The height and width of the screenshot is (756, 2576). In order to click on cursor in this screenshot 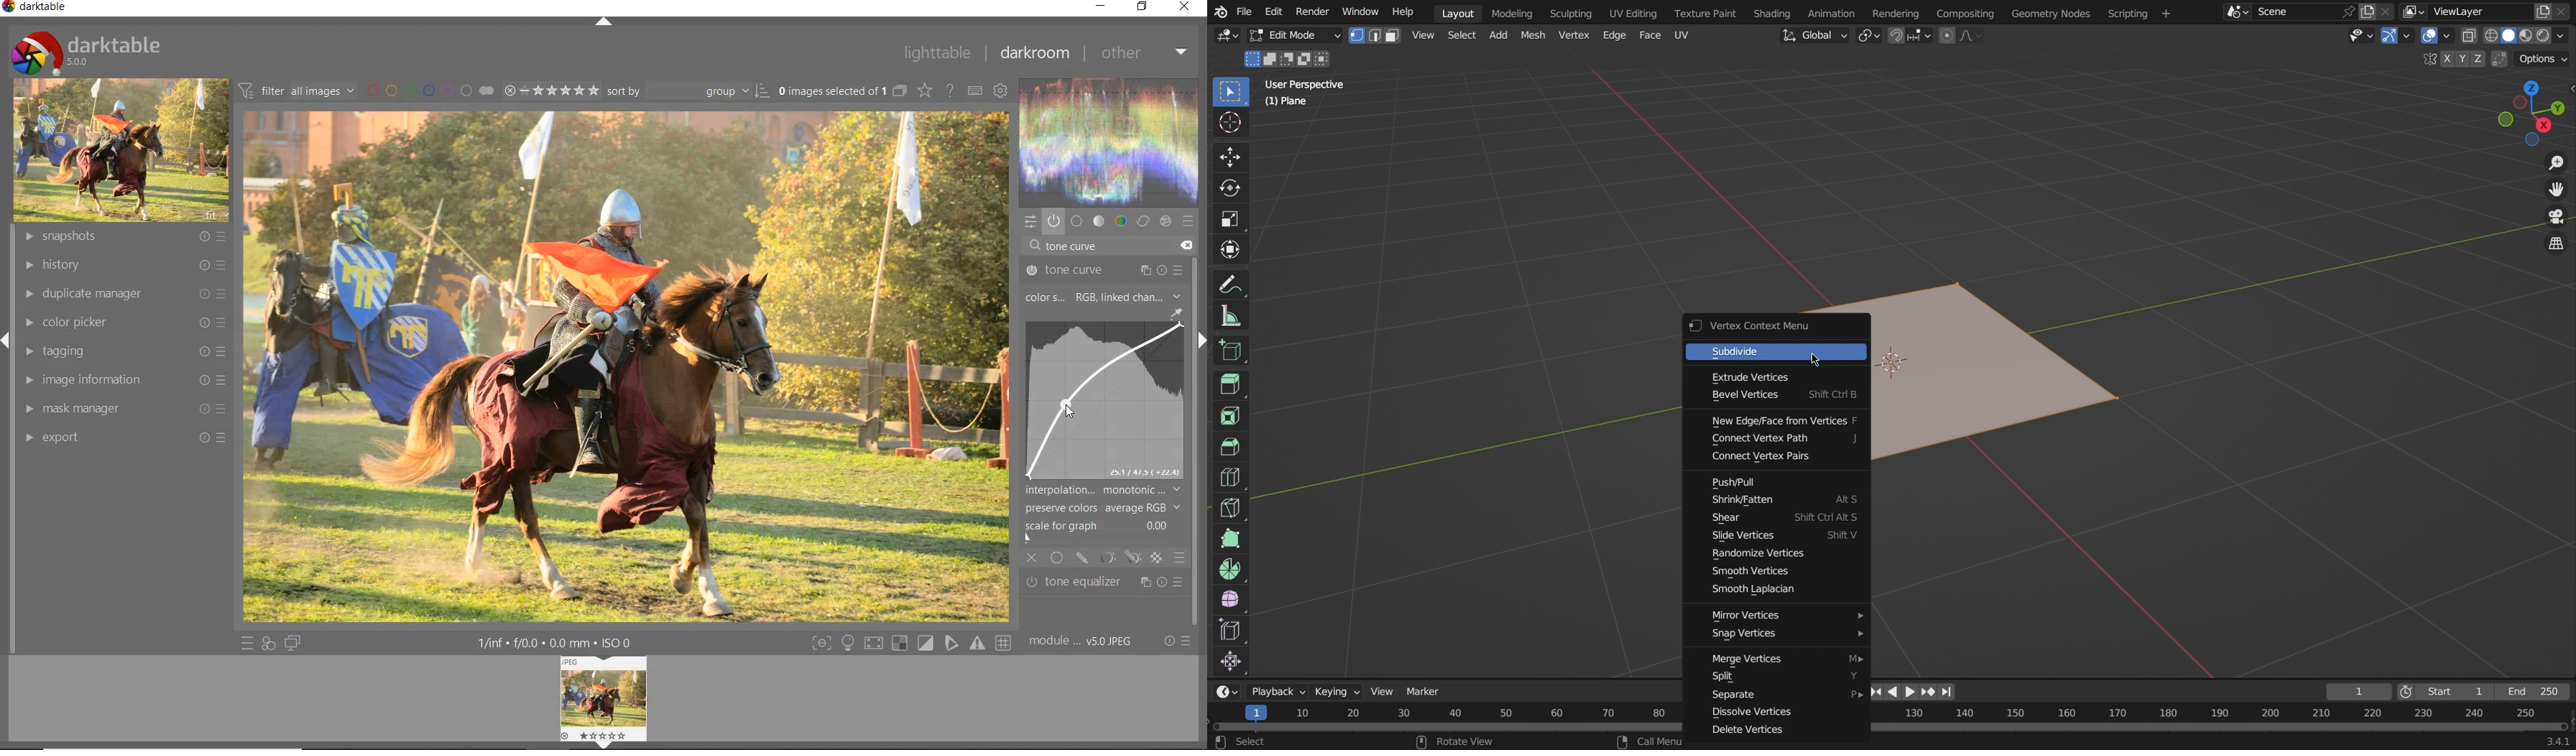, I will do `click(1067, 409)`.